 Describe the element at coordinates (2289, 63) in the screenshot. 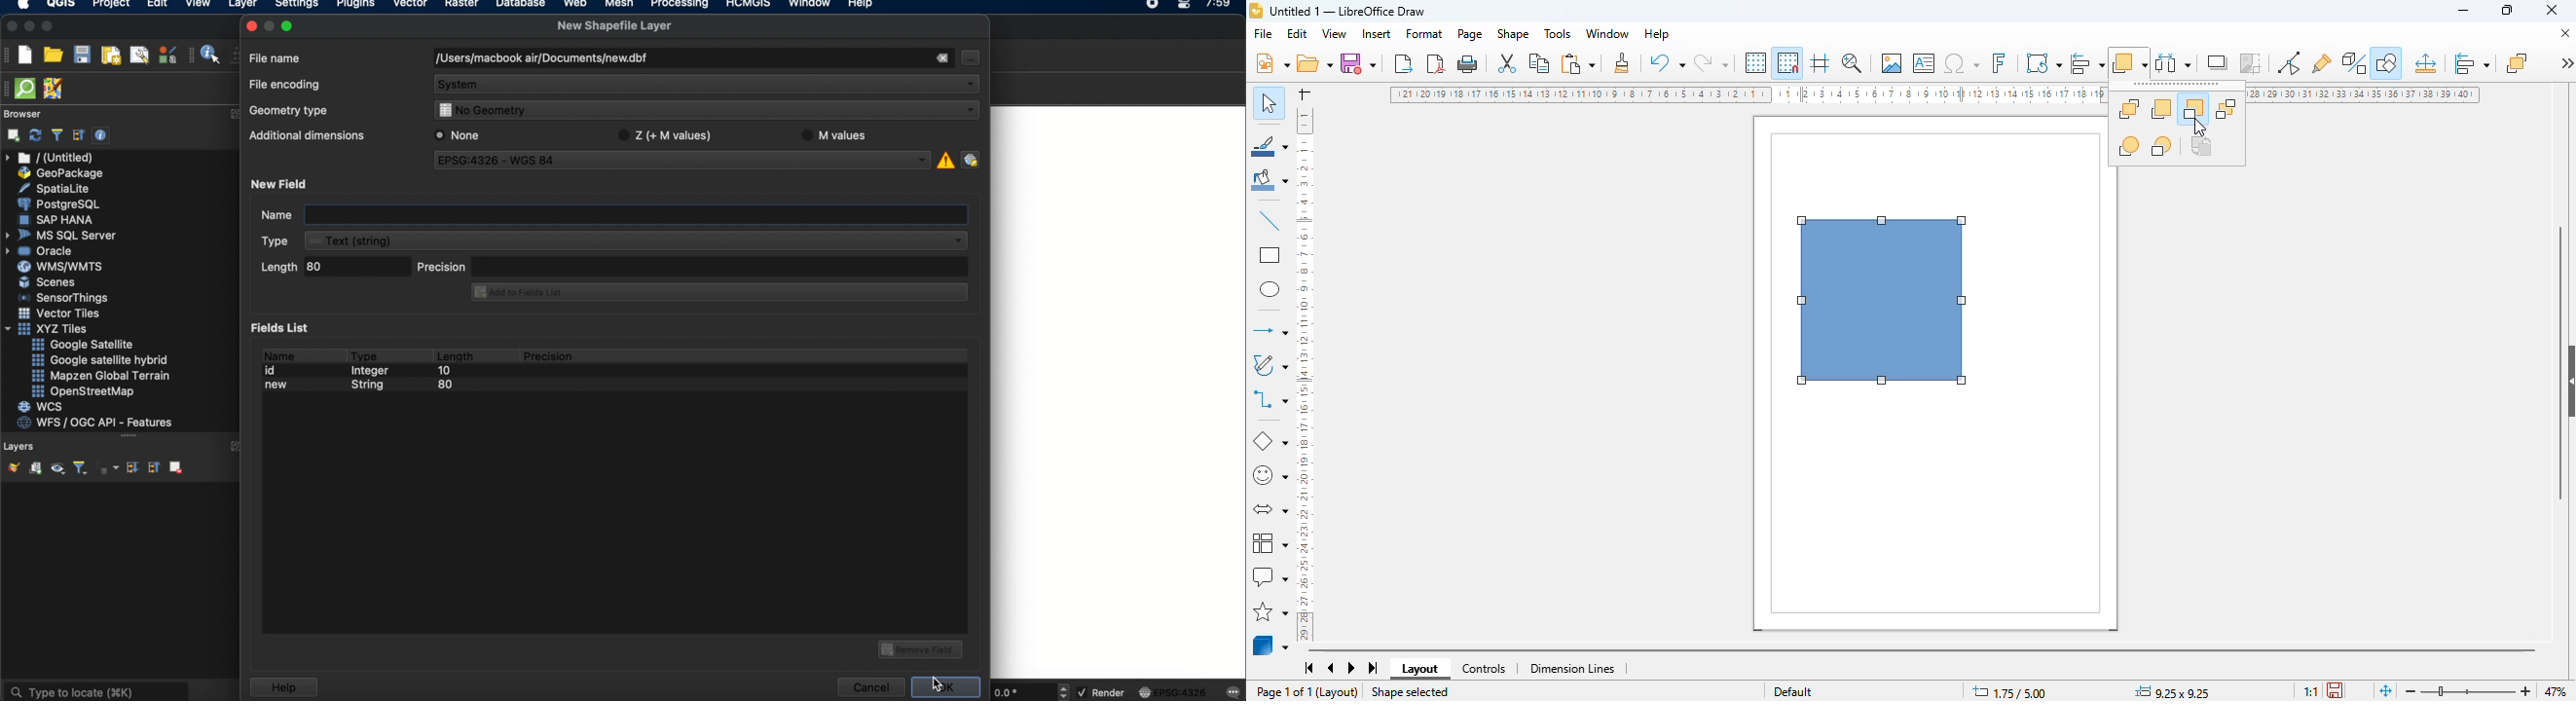

I see `toggle point edit mode` at that location.